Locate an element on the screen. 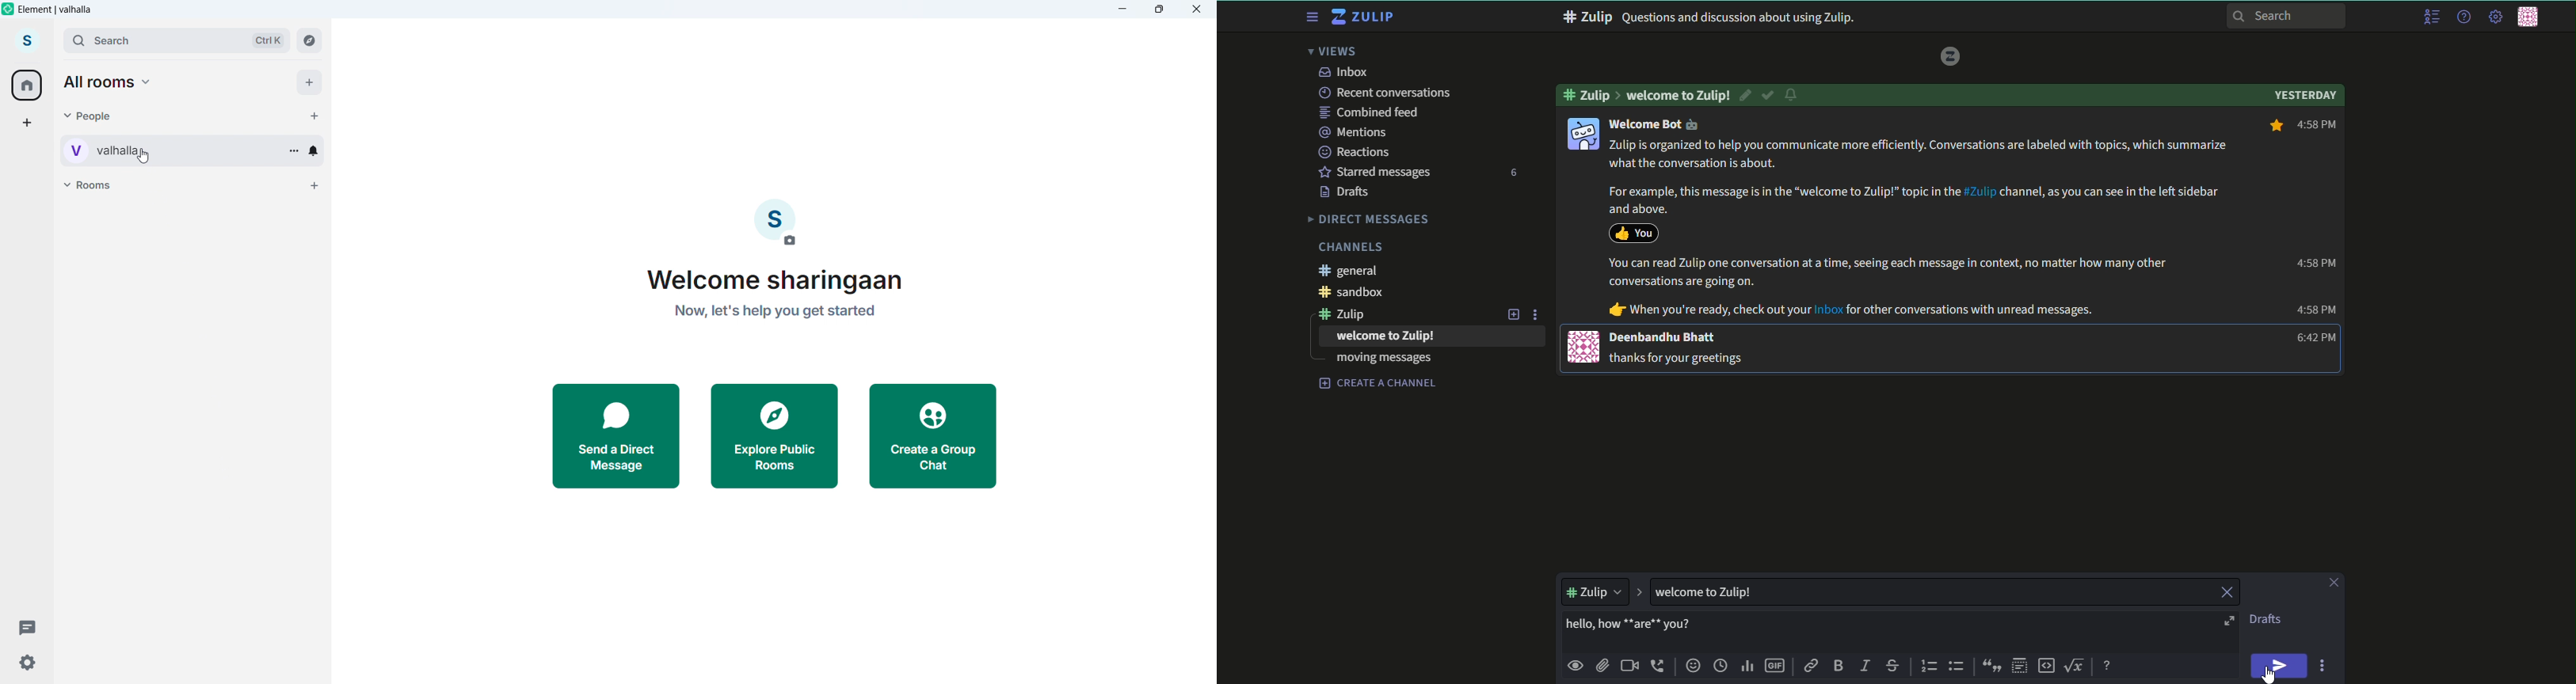 The image size is (2576, 700). welcome to zulip! is located at coordinates (1679, 95).